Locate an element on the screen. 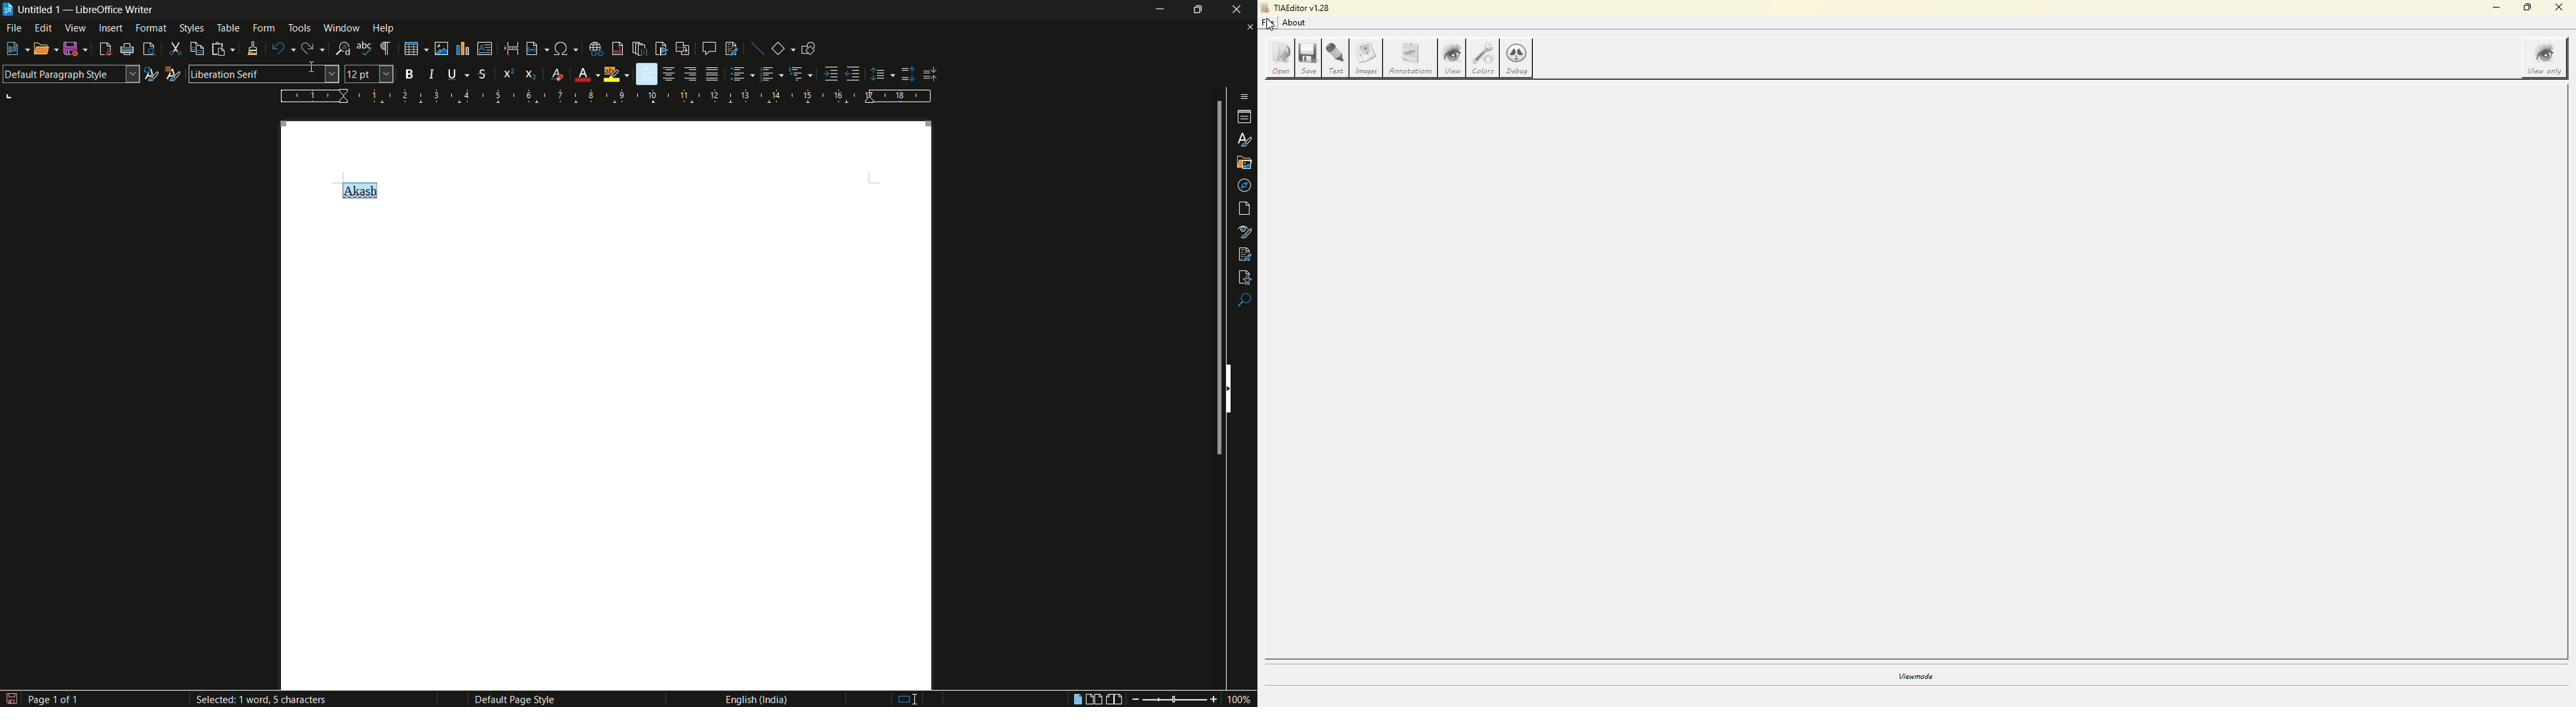 The height and width of the screenshot is (728, 2576). show track changes functions is located at coordinates (732, 48).